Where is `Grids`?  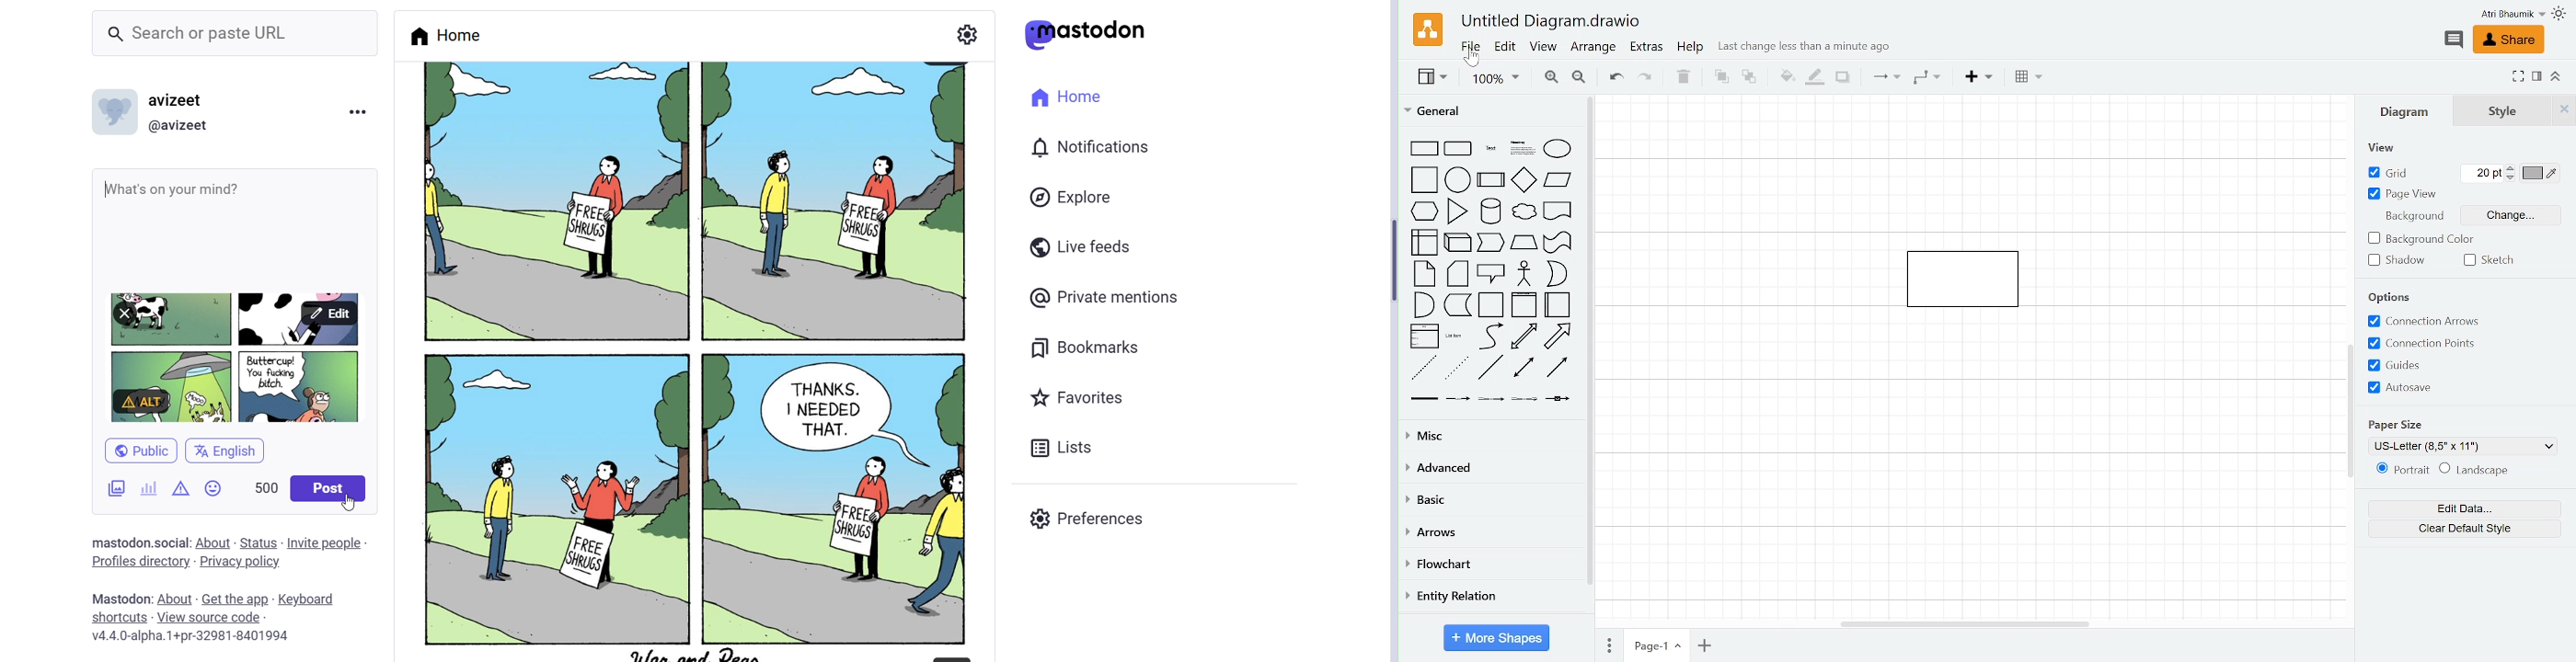 Grids is located at coordinates (2436, 366).